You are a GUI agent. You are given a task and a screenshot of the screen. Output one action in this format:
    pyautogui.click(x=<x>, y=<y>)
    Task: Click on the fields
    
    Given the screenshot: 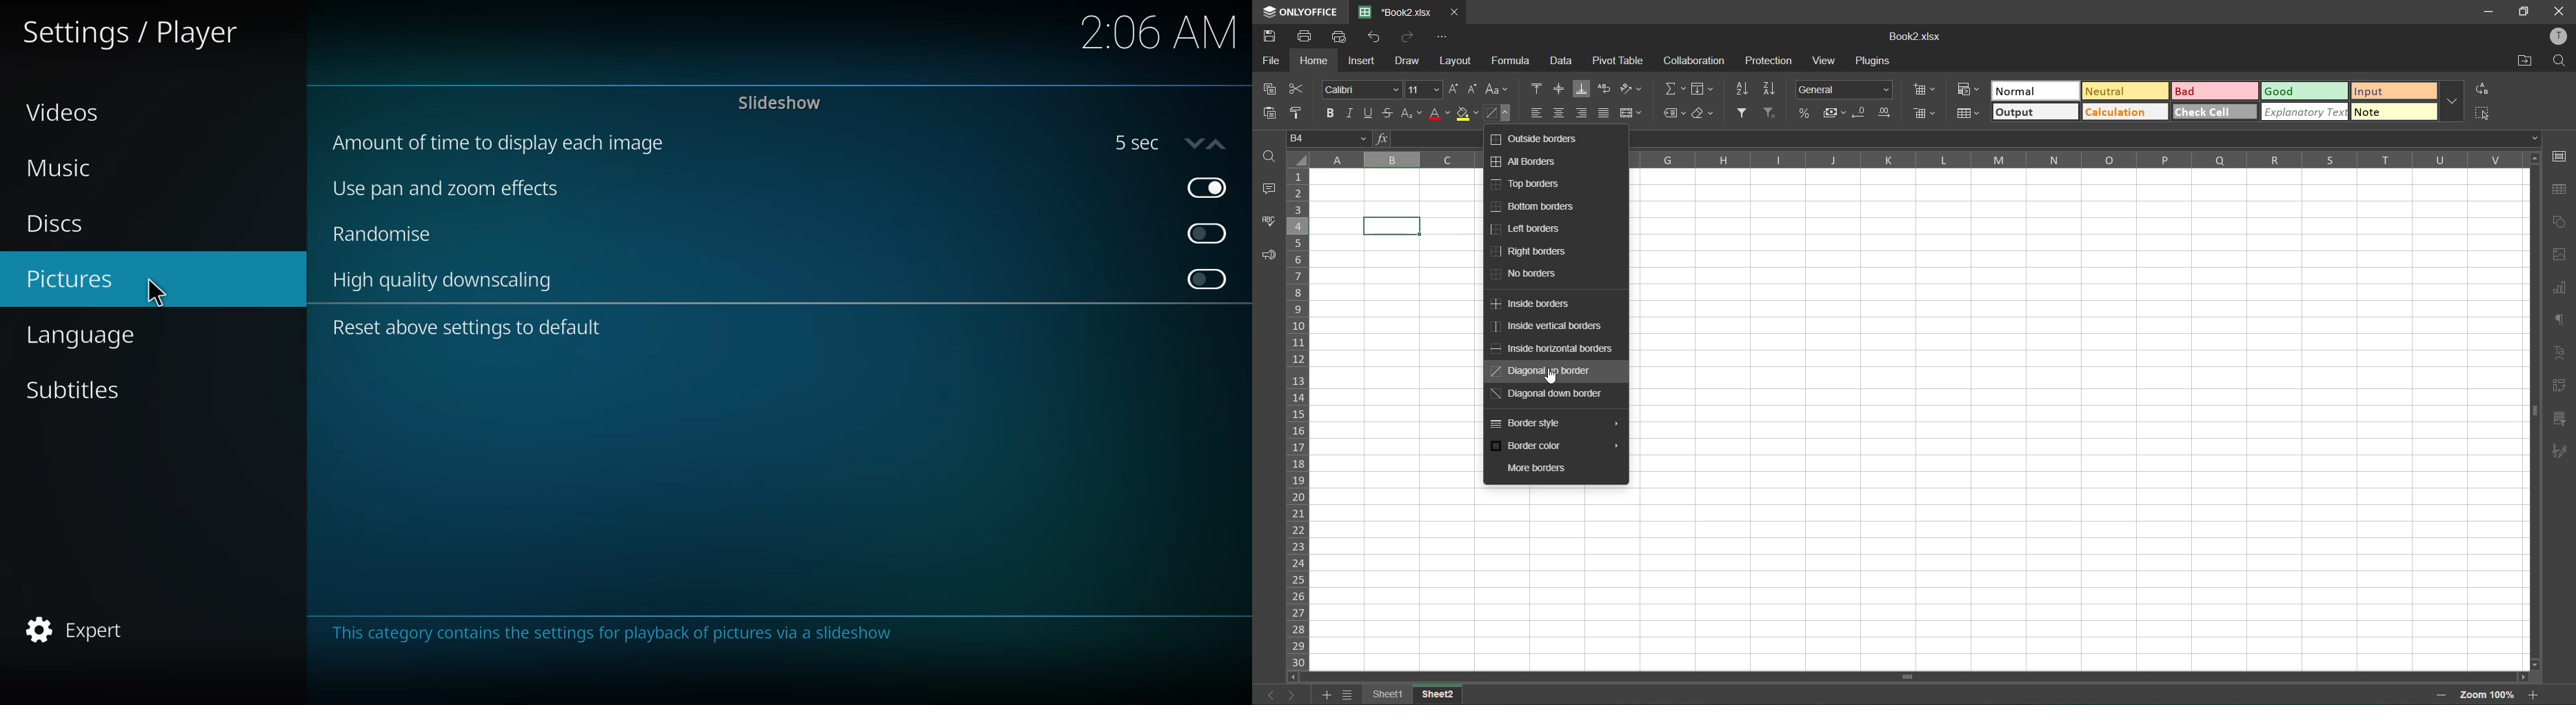 What is the action you would take?
    pyautogui.click(x=1703, y=88)
    